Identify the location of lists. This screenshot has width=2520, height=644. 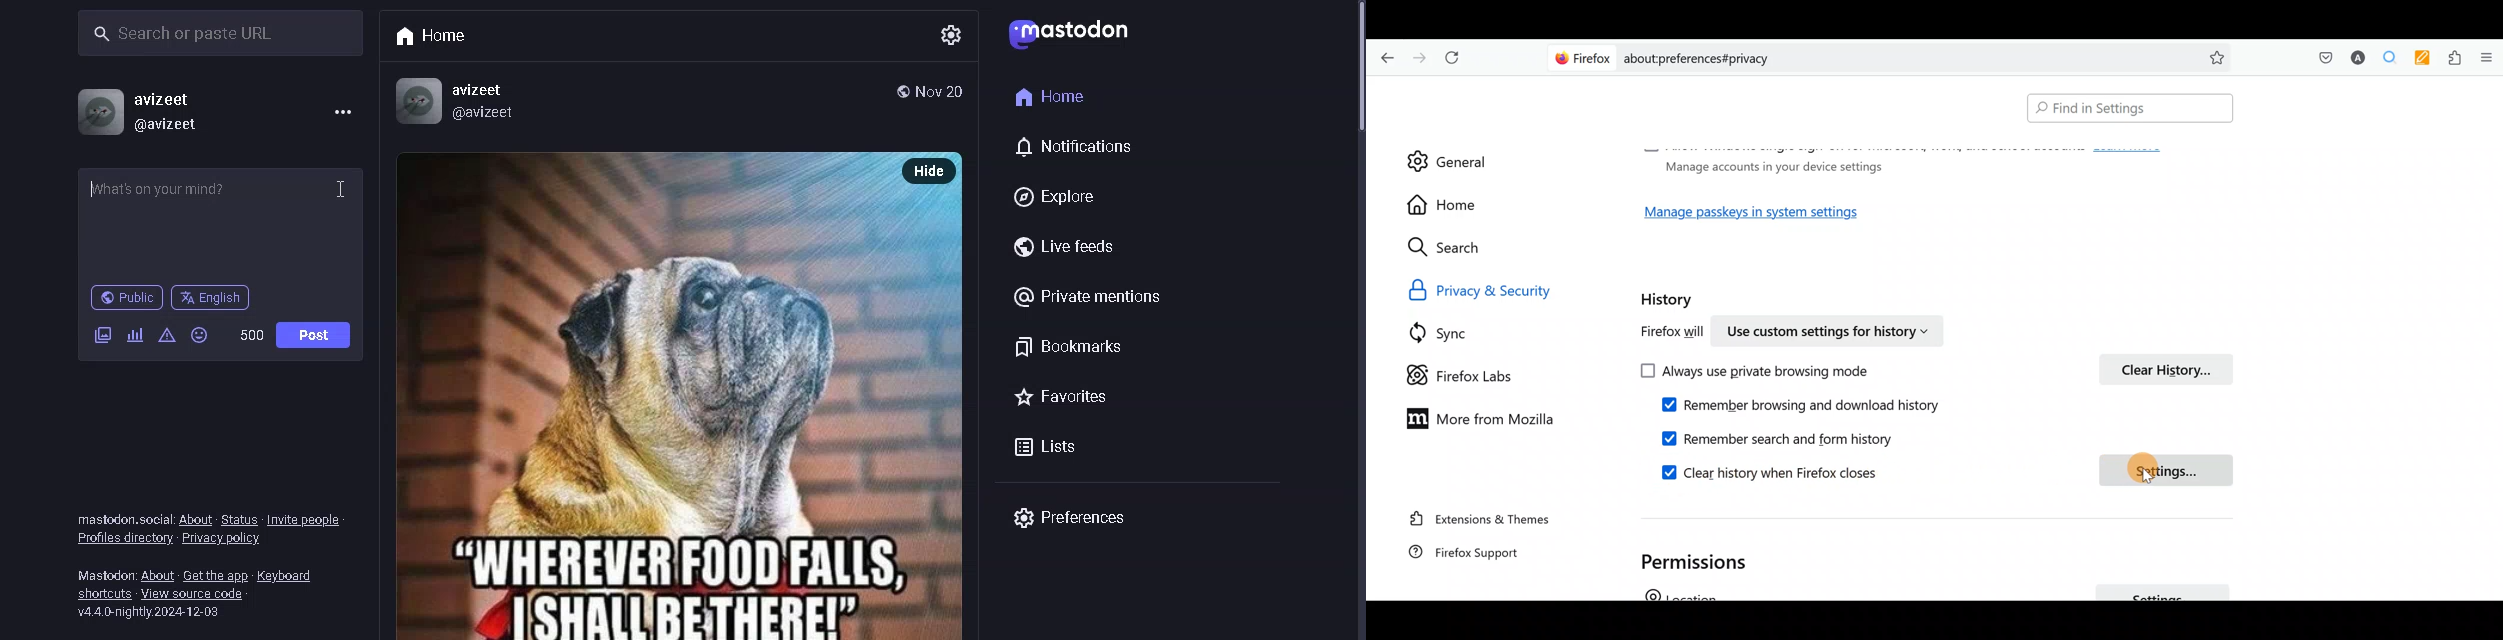
(1061, 449).